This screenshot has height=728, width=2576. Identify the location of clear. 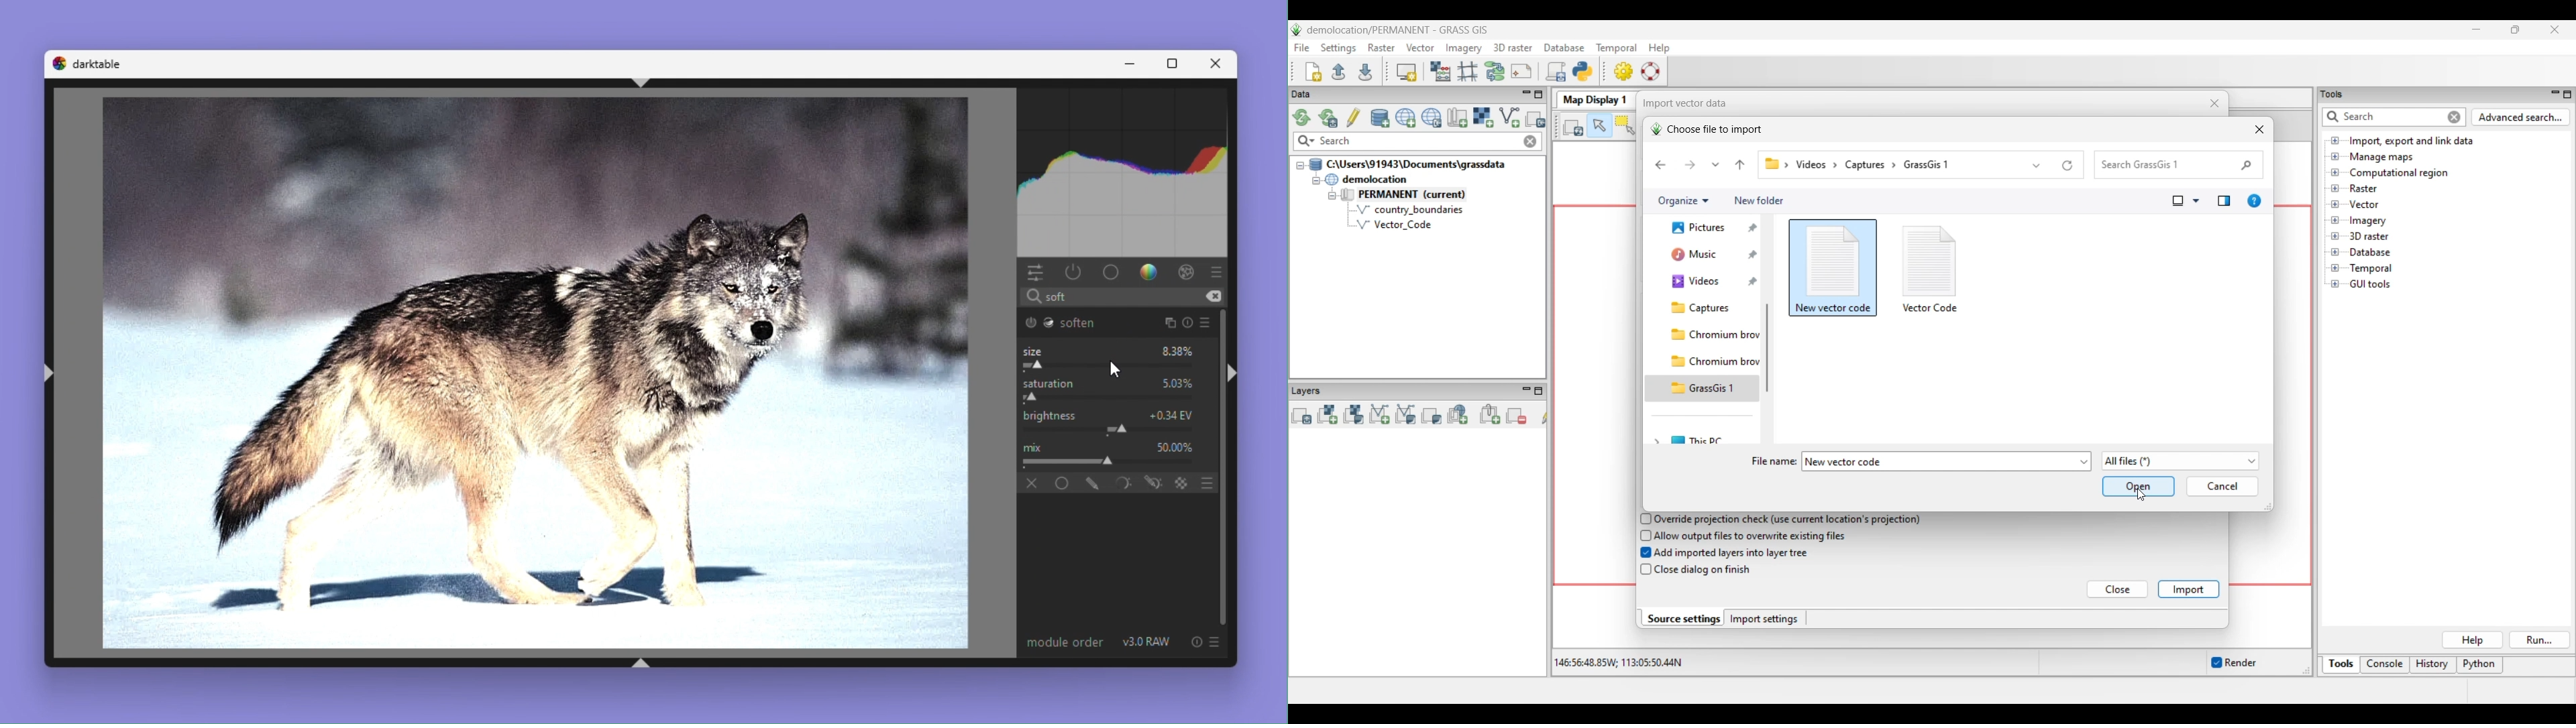
(1214, 296).